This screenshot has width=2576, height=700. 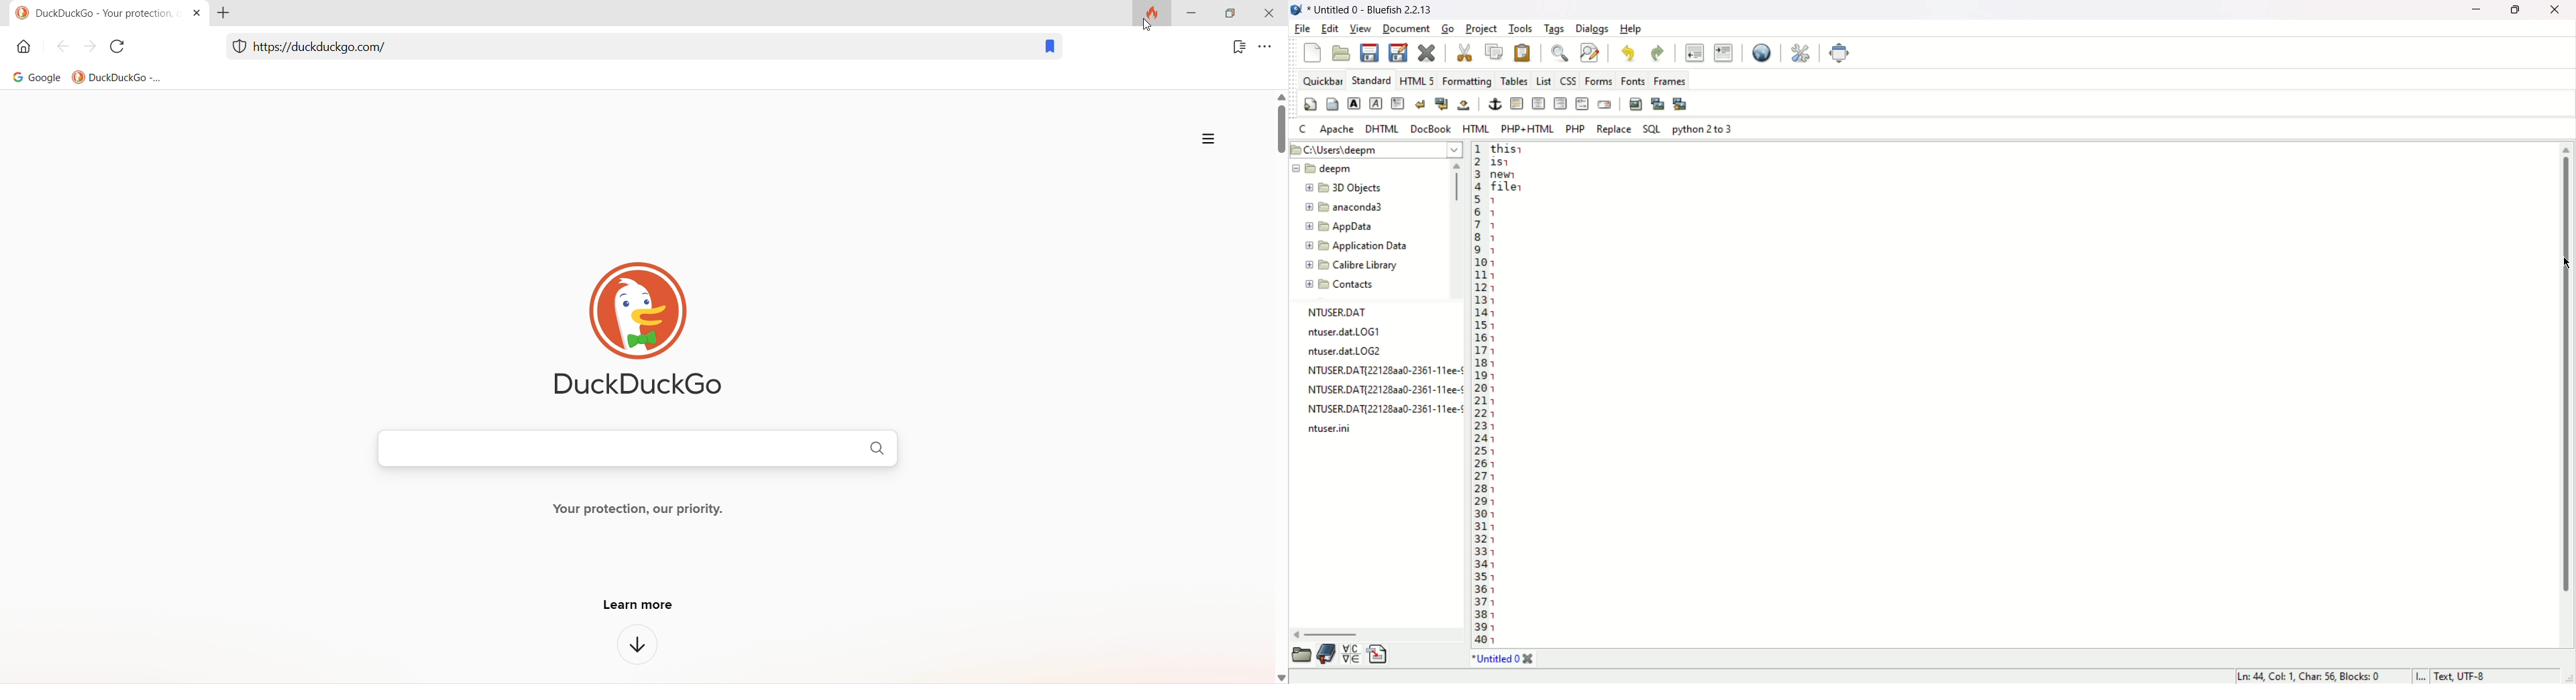 I want to click on link address, so click(x=334, y=46).